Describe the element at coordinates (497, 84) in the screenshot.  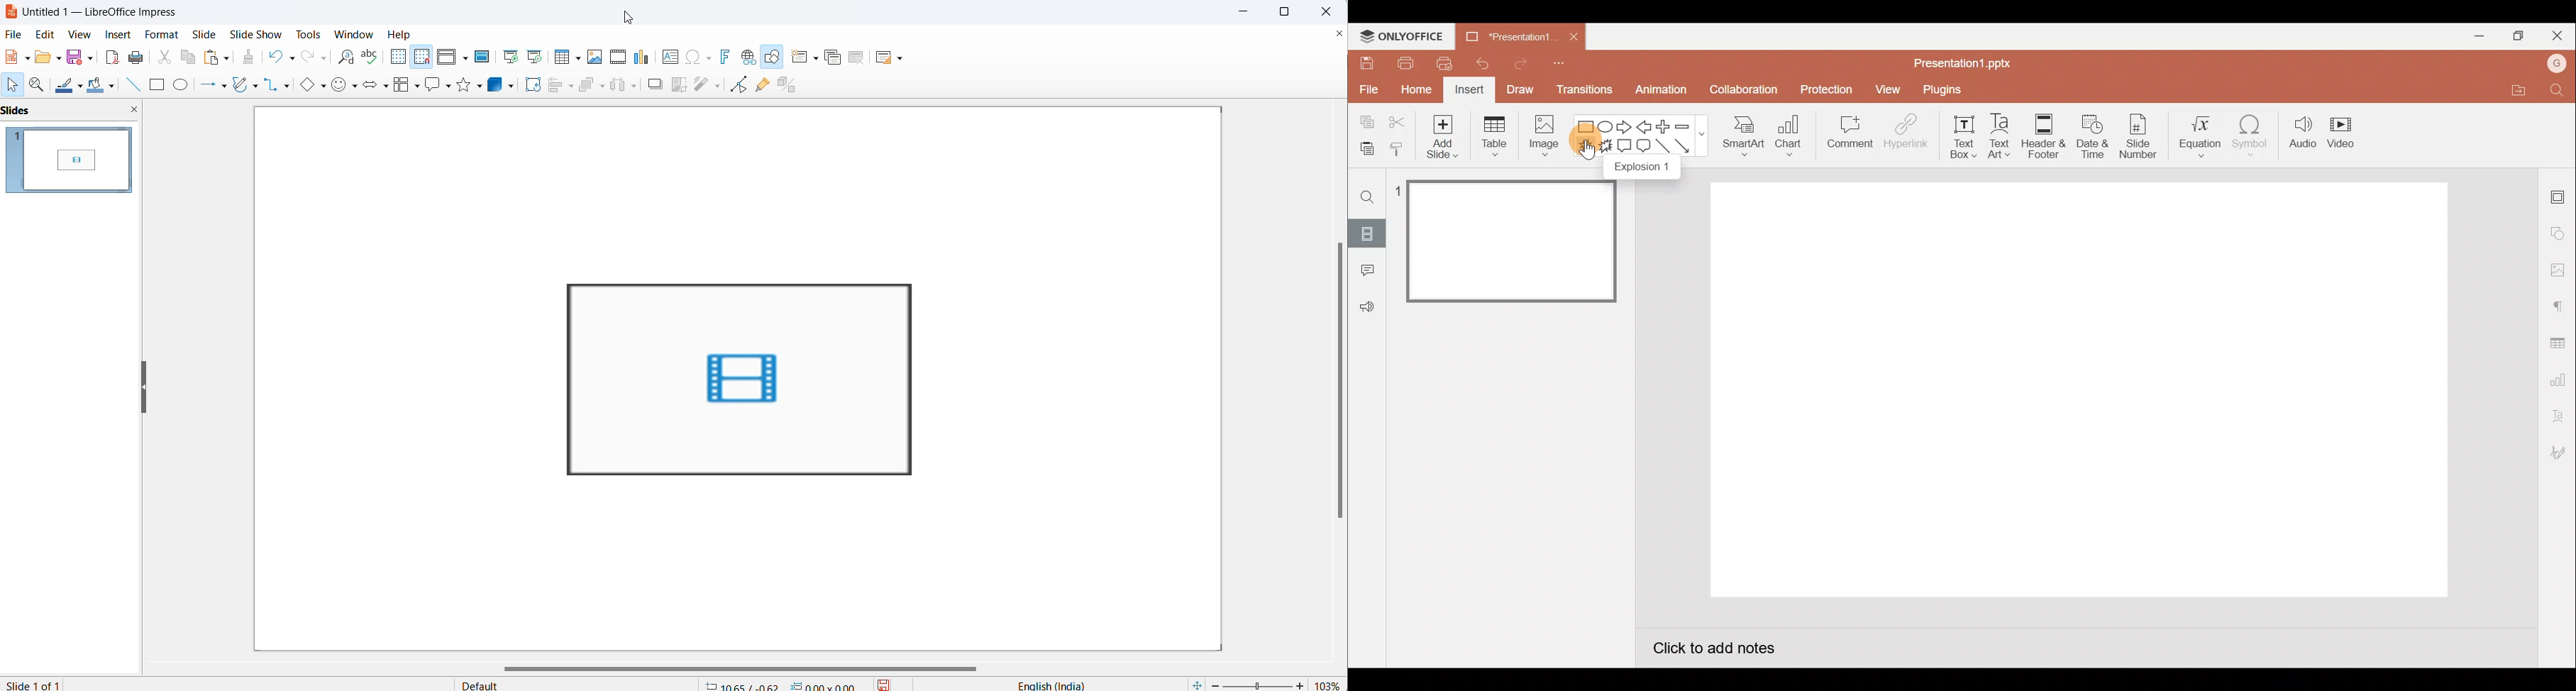
I see `3d object` at that location.